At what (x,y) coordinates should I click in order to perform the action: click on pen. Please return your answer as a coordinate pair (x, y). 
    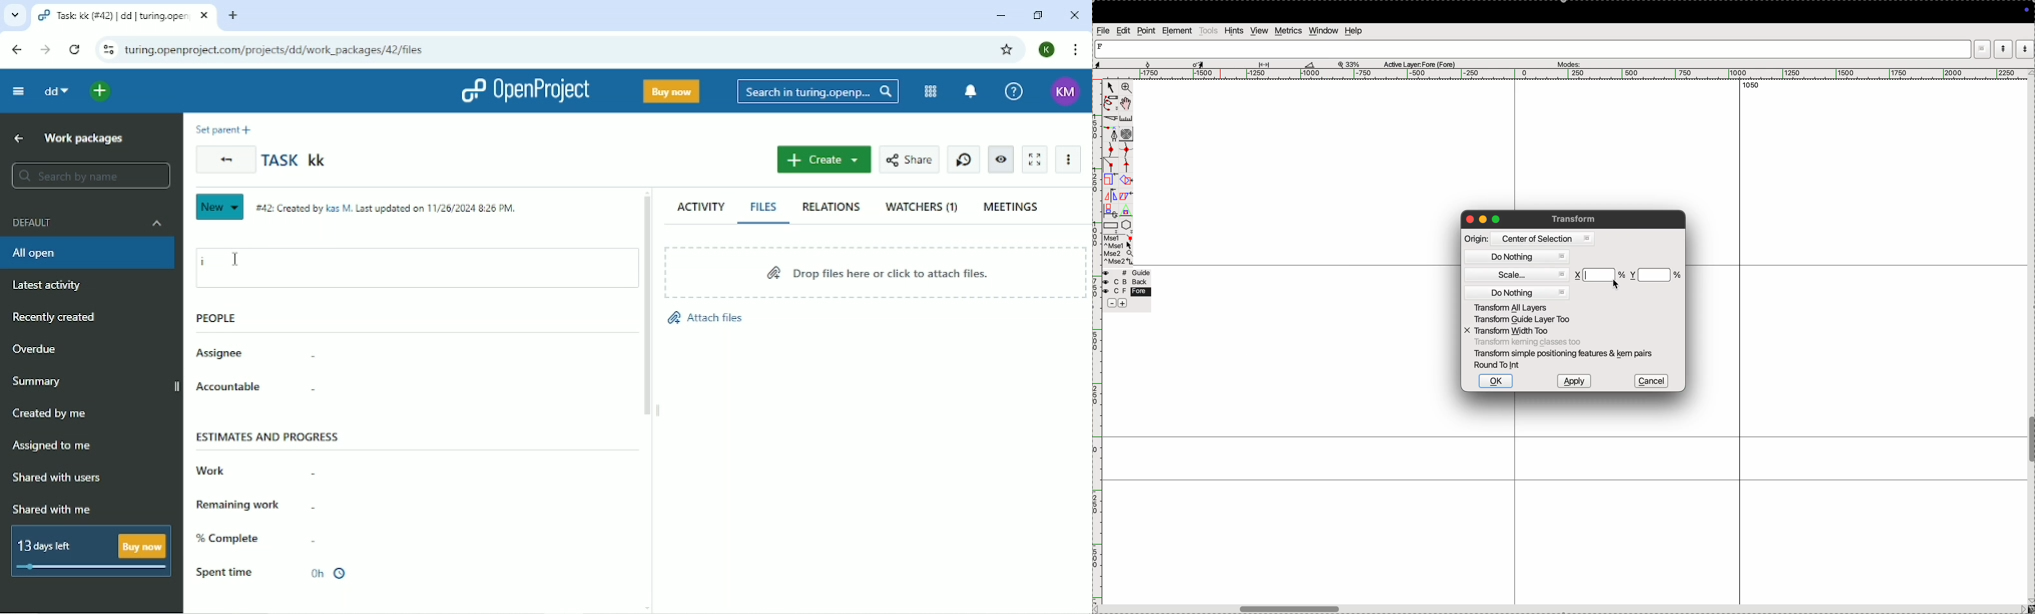
    Looking at the image, I should click on (1109, 104).